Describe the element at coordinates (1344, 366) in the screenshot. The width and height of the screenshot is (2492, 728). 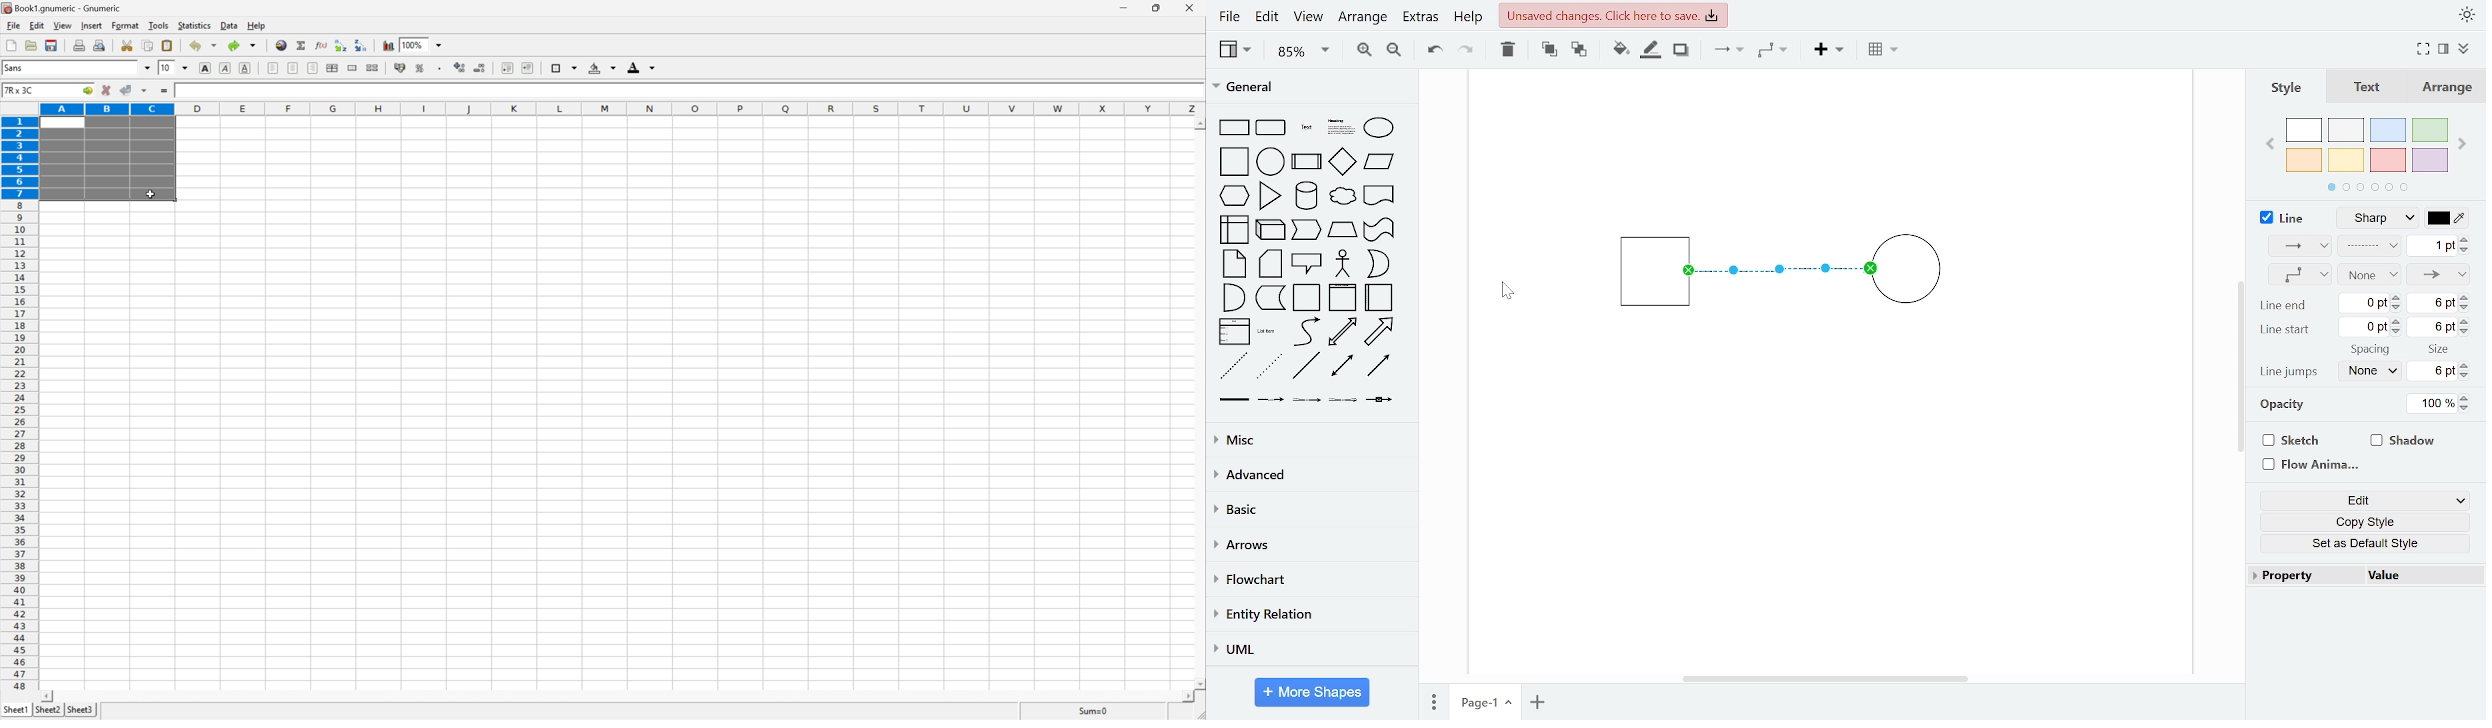
I see `bidirectional connector` at that location.